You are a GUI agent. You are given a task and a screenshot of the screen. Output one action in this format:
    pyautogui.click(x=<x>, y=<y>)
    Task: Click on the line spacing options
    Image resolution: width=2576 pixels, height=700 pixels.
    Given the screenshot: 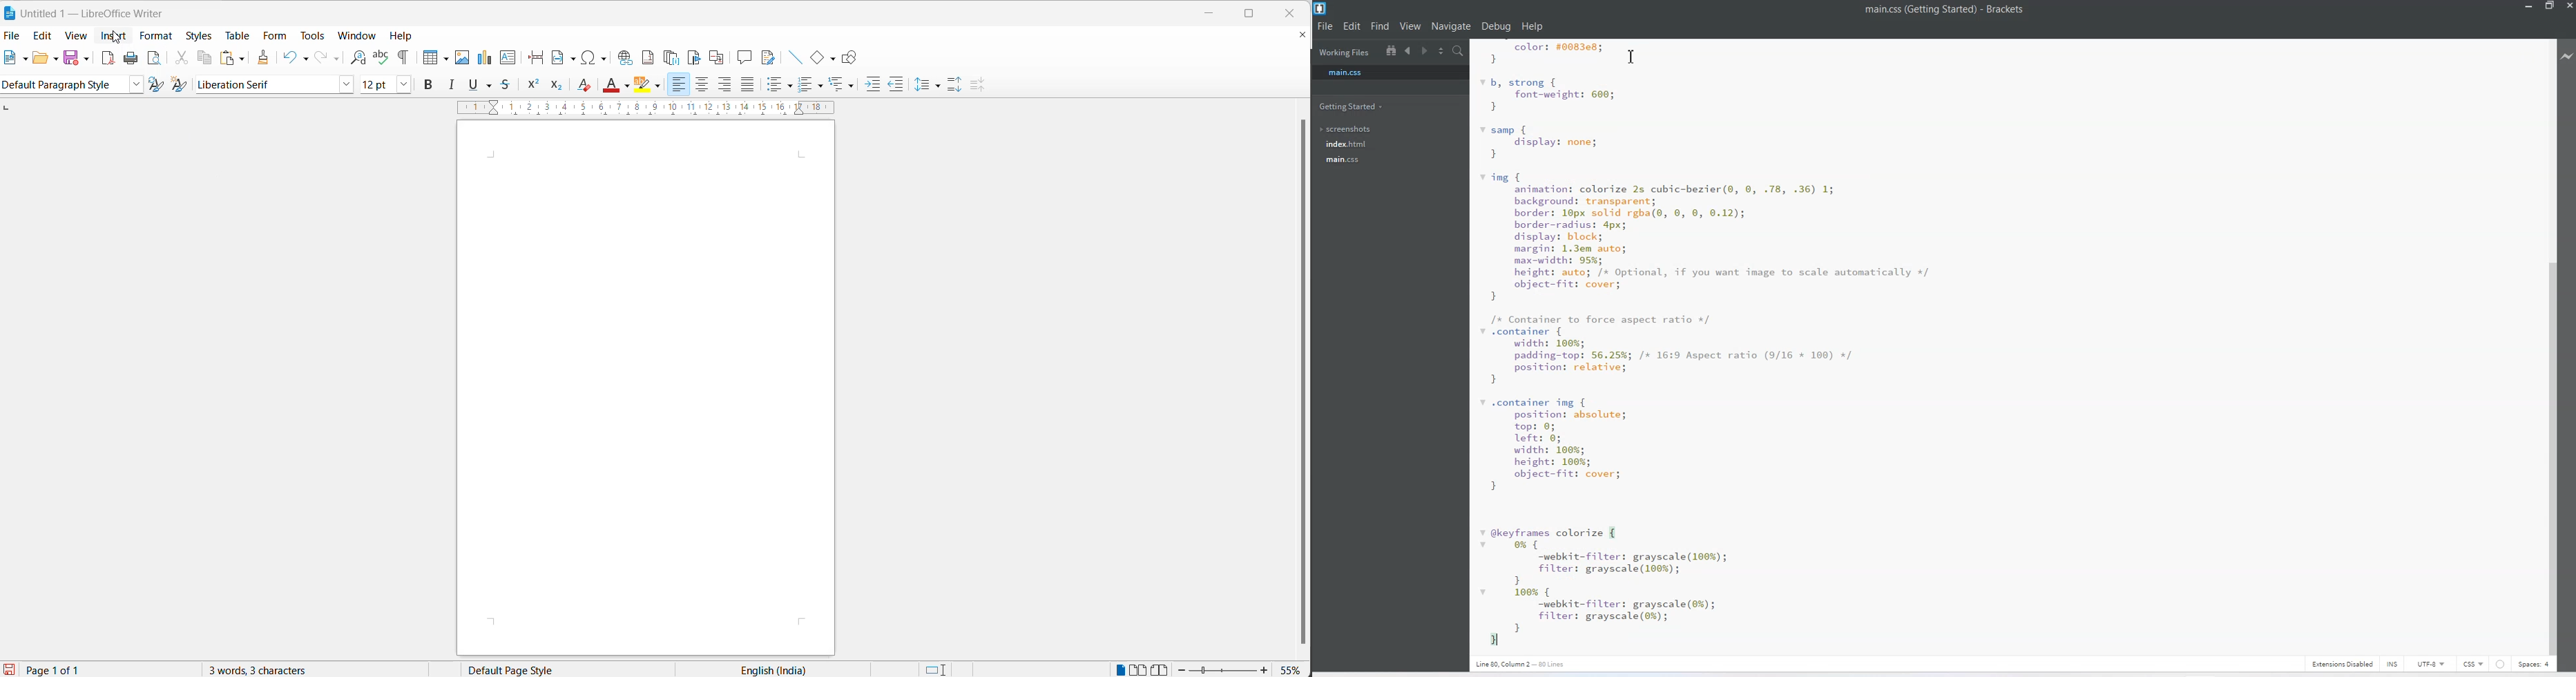 What is the action you would take?
    pyautogui.click(x=935, y=86)
    